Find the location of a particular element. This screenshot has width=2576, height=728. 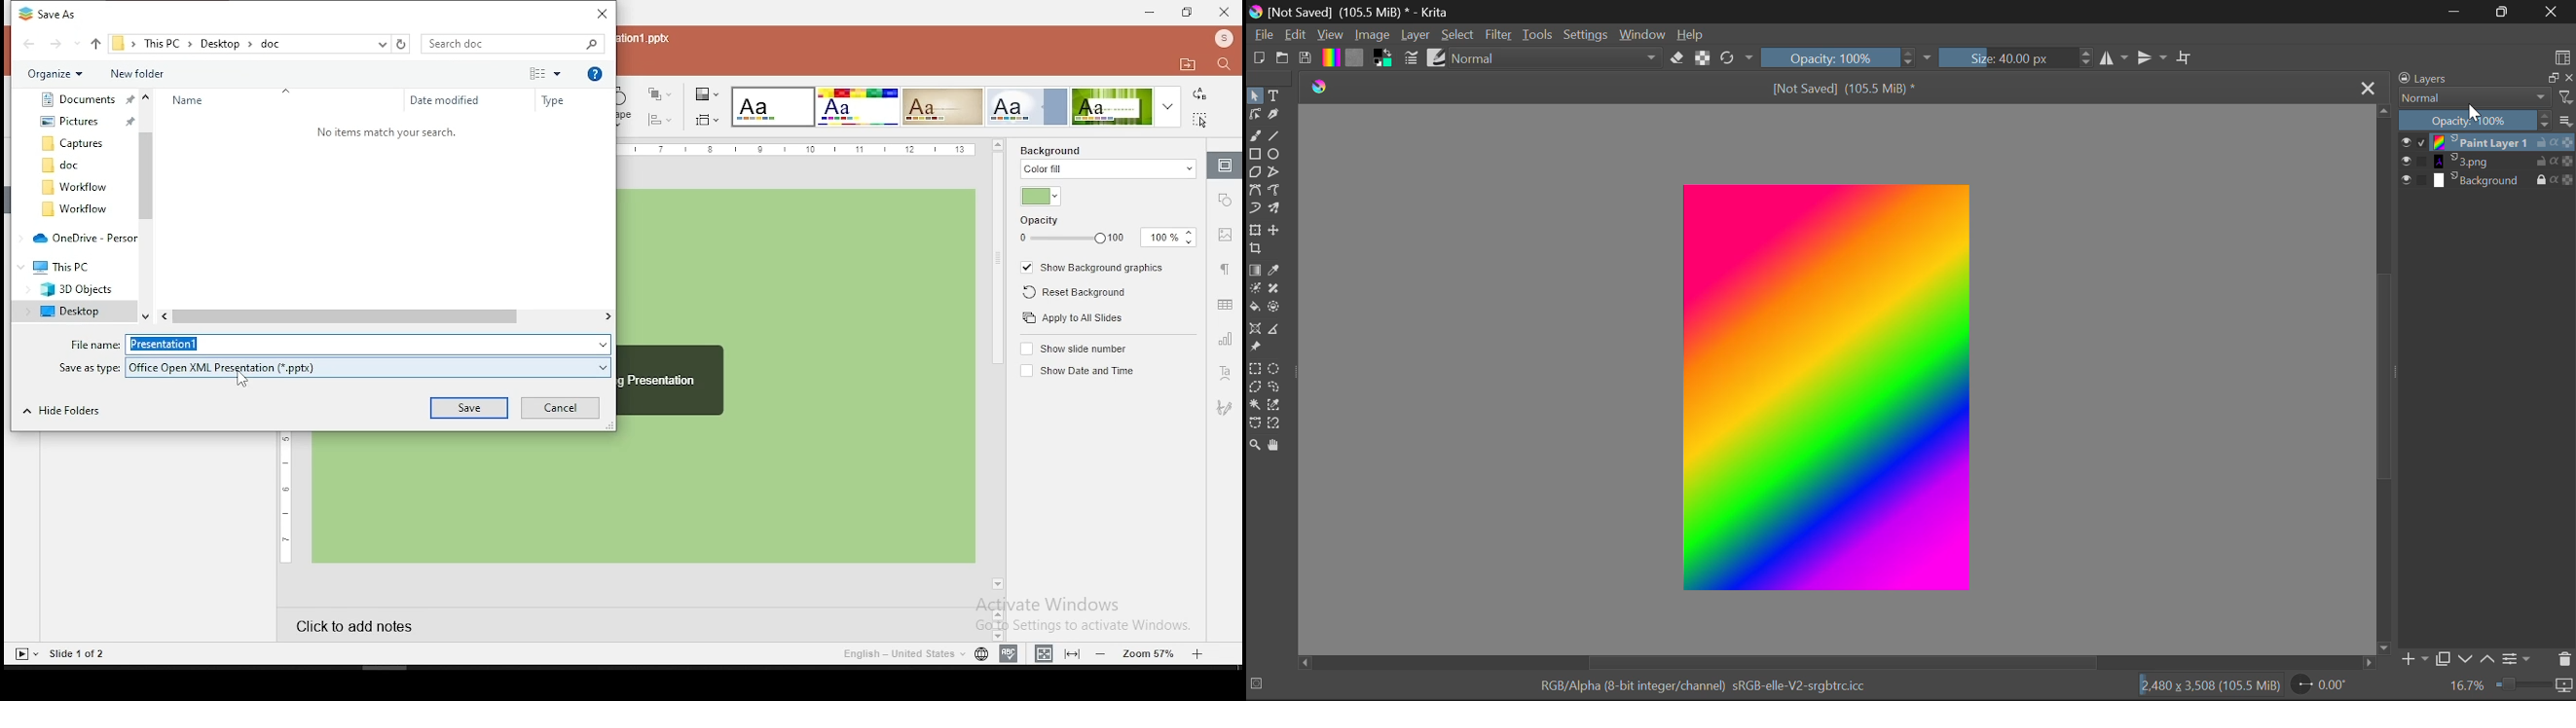

File name is located at coordinates (92, 343).